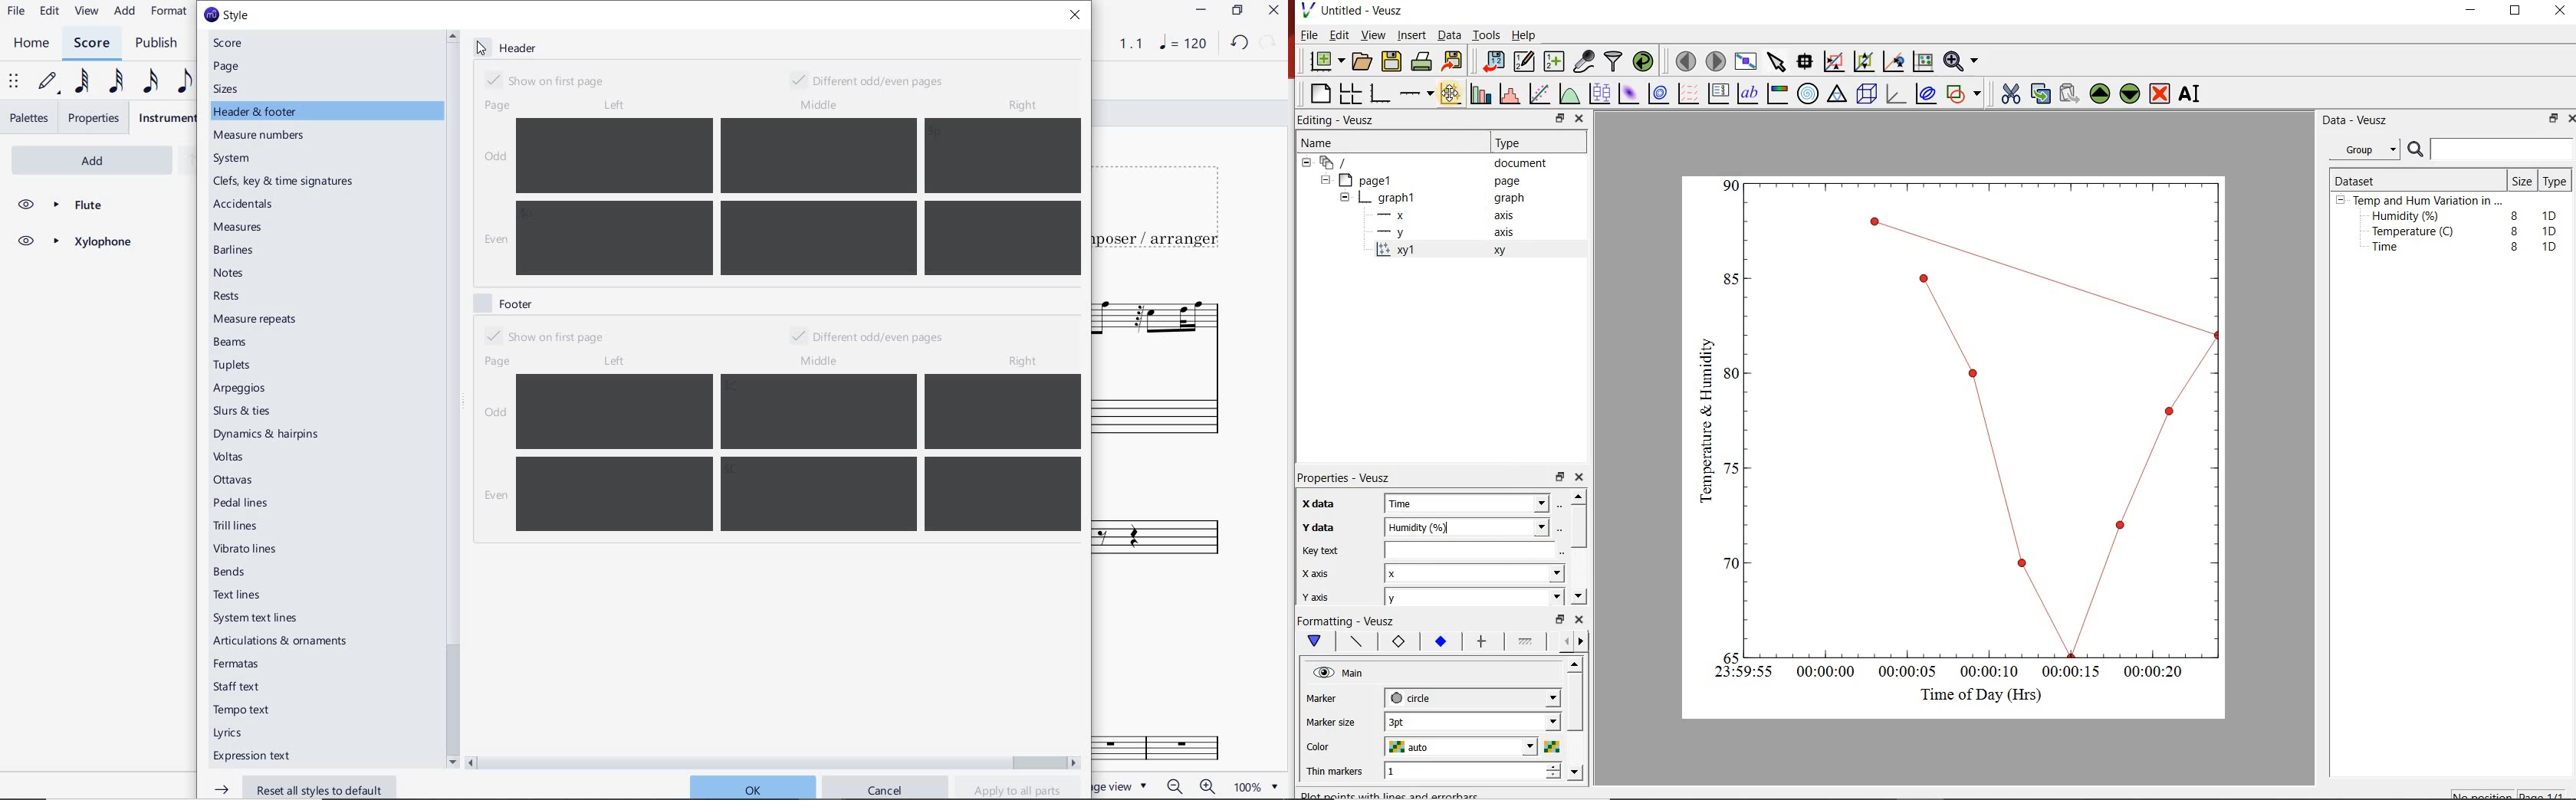  I want to click on error bar line, so click(1482, 641).